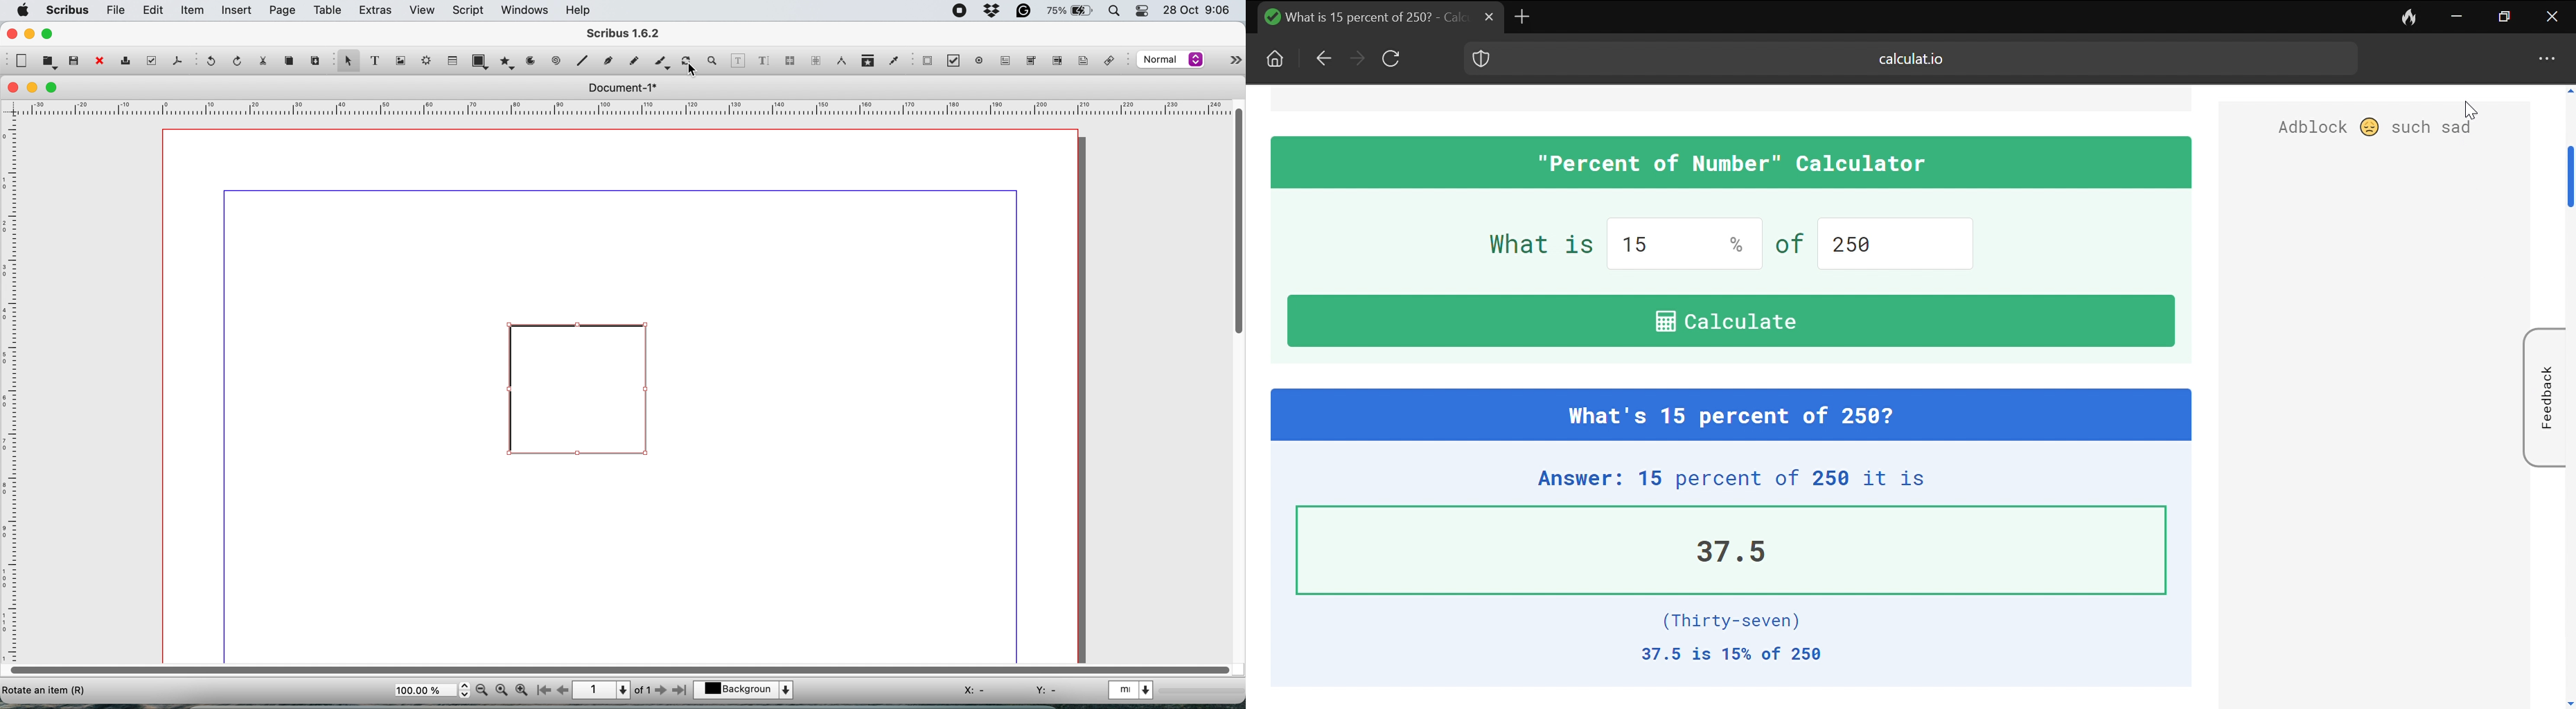 The height and width of the screenshot is (728, 2576). Describe the element at coordinates (1731, 160) in the screenshot. I see `| "Percent of Number" Calculator` at that location.